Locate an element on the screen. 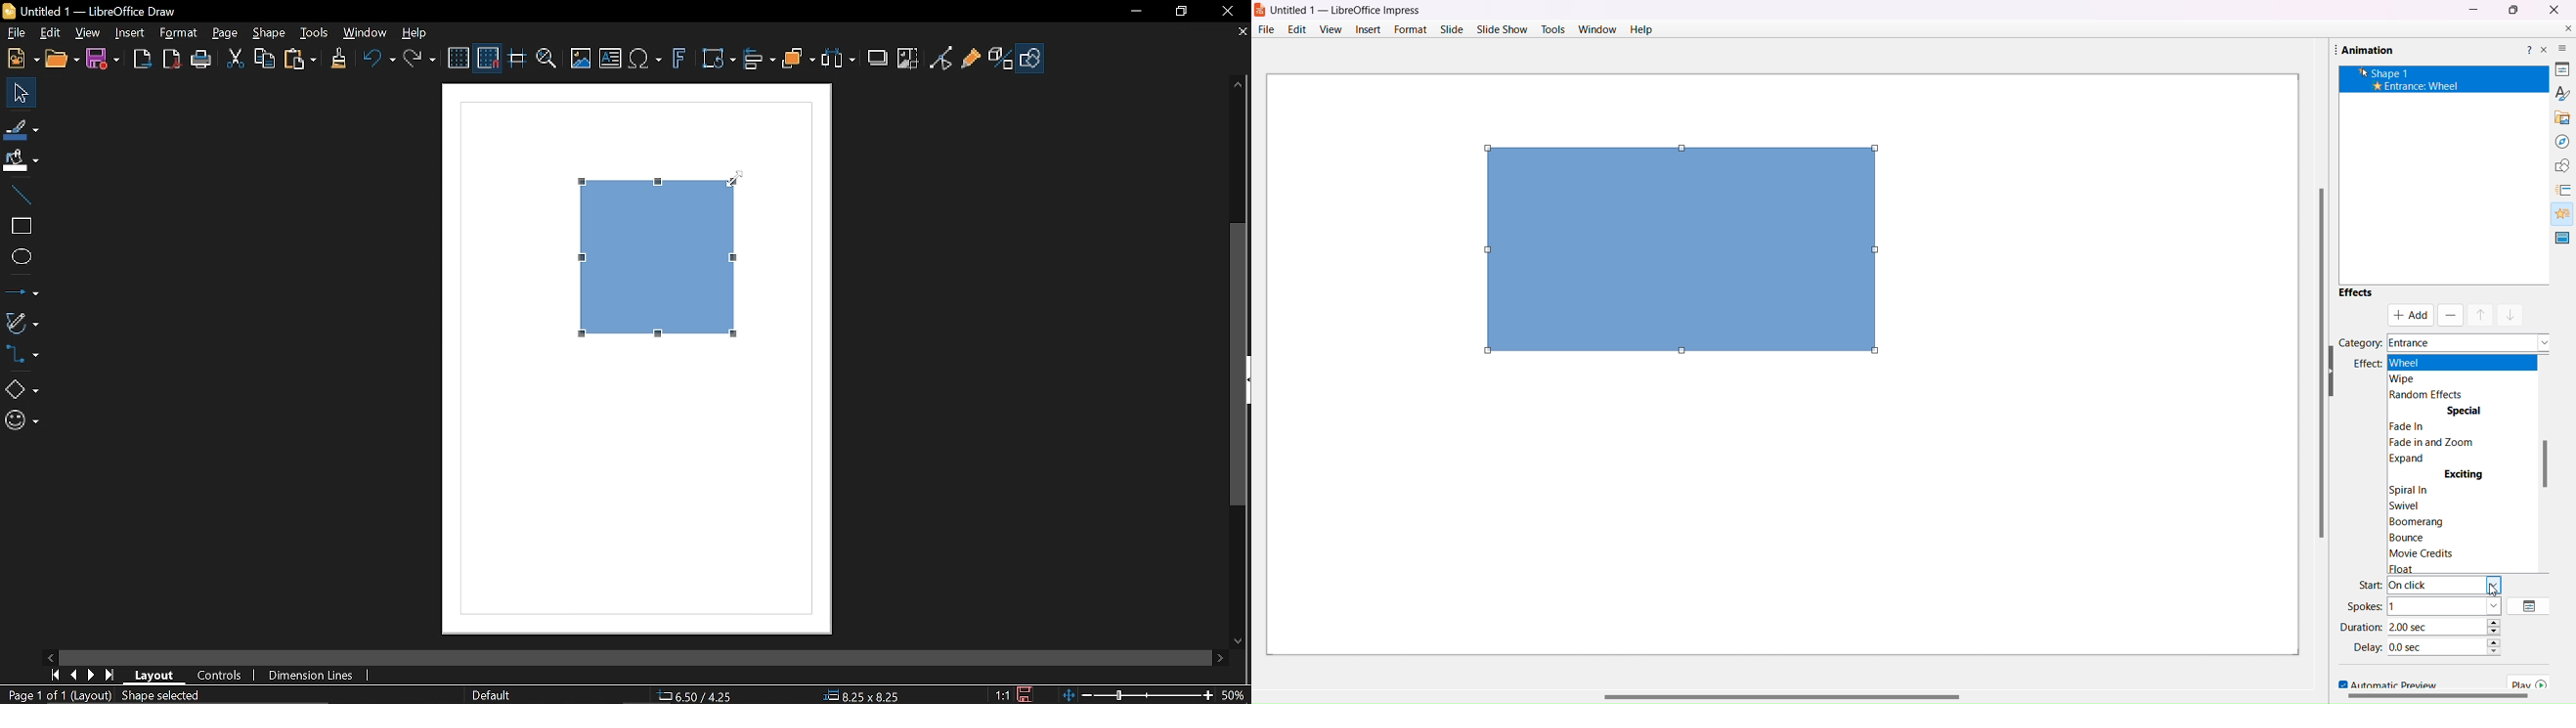  Select at least three objects to distribute is located at coordinates (842, 60).